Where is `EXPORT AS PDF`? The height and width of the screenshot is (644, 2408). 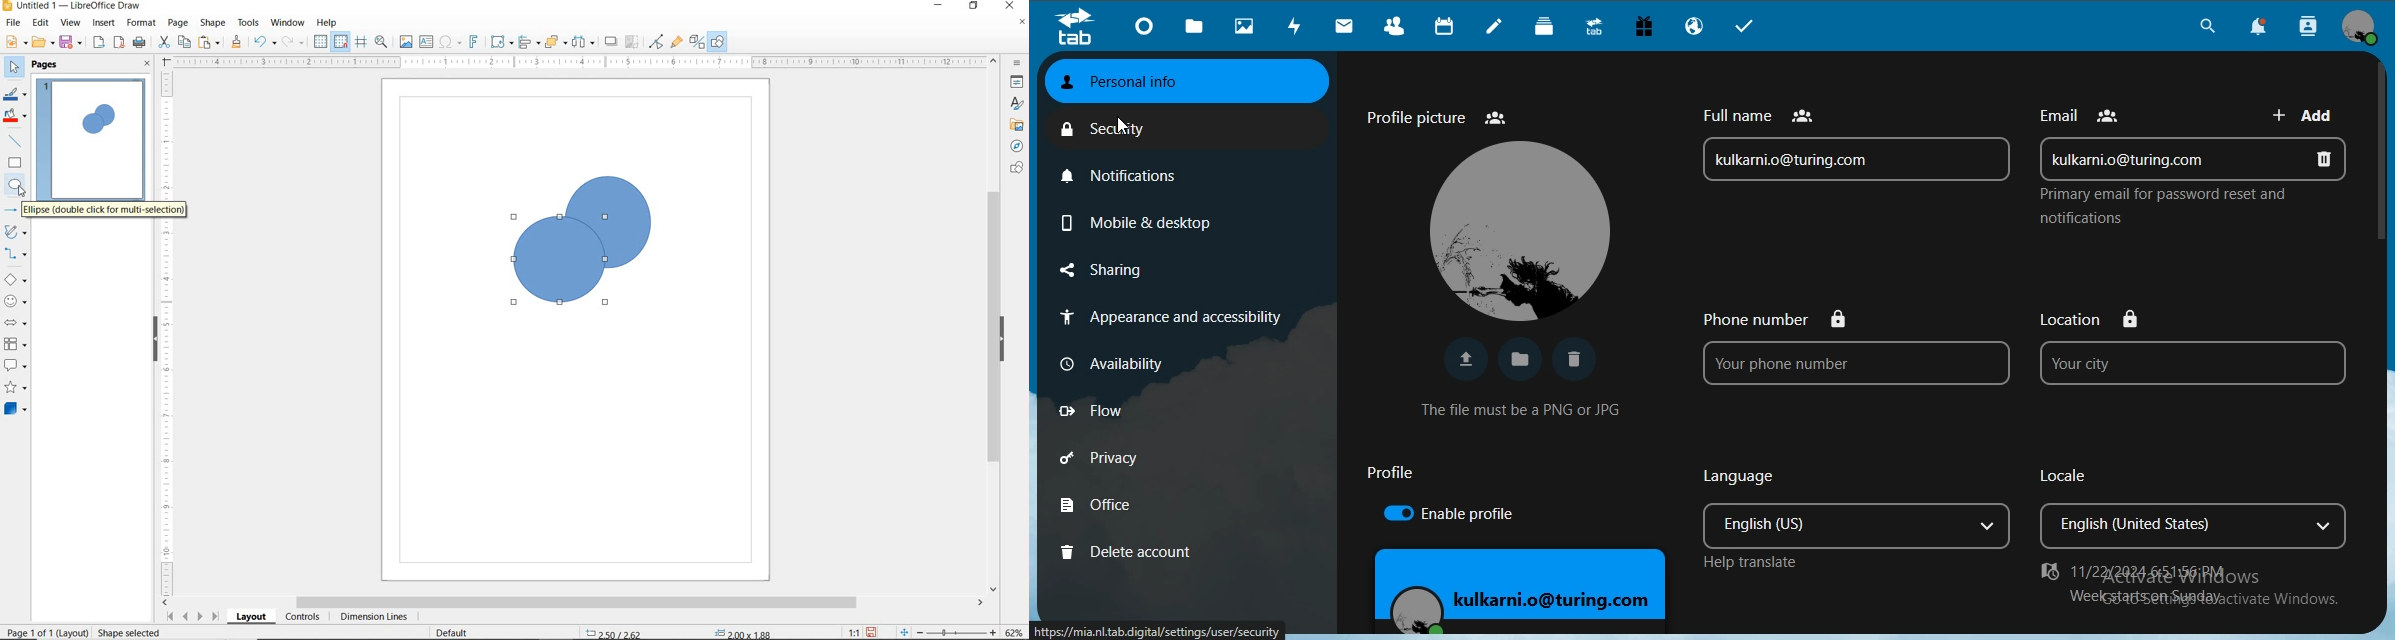 EXPORT AS PDF is located at coordinates (120, 44).